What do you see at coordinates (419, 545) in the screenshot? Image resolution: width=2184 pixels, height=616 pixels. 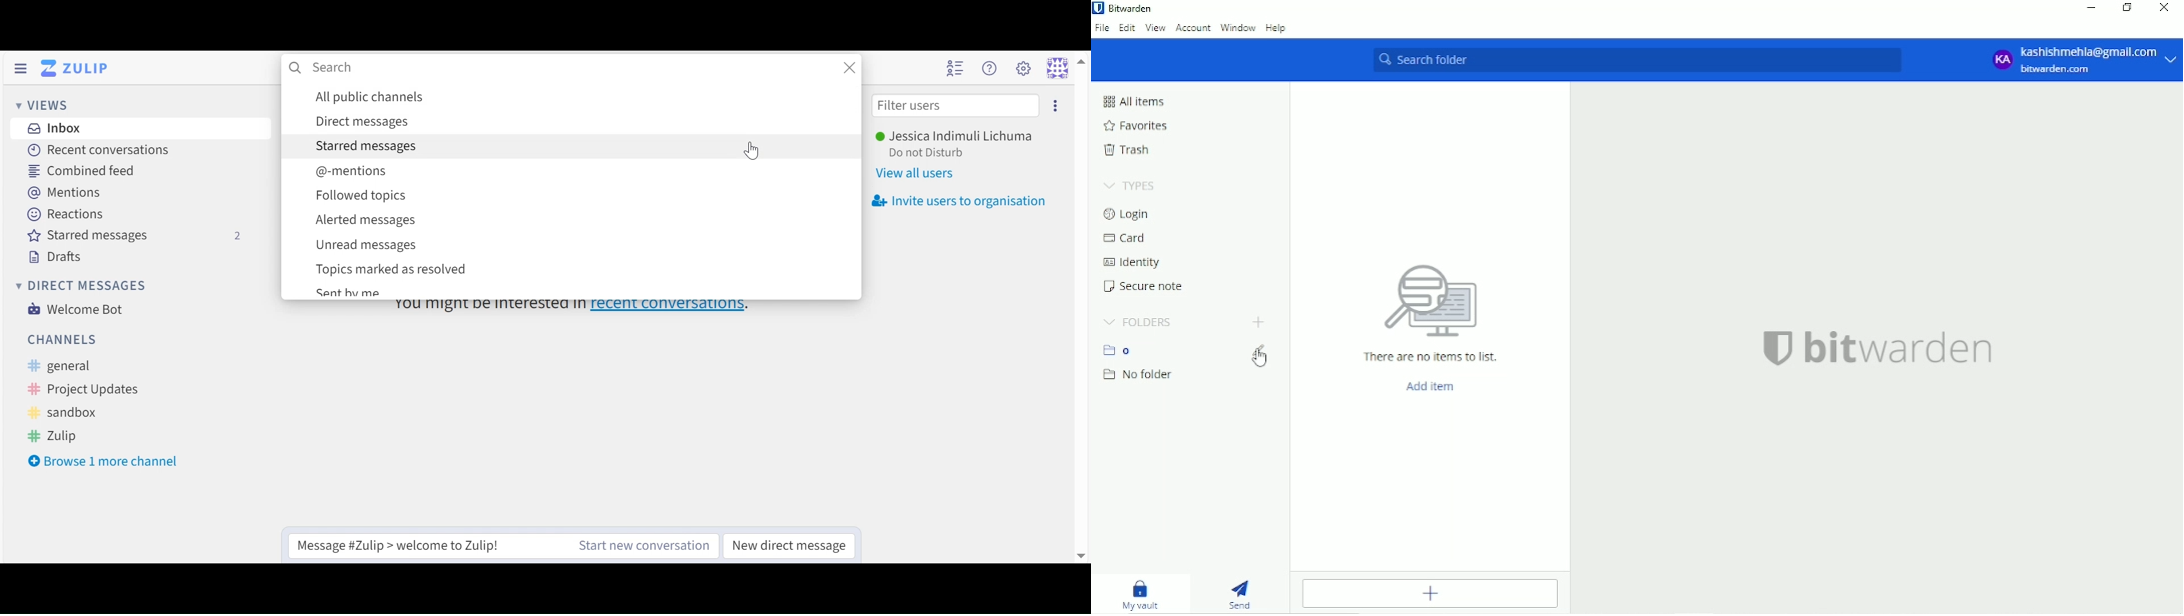 I see `Reply to message` at bounding box center [419, 545].